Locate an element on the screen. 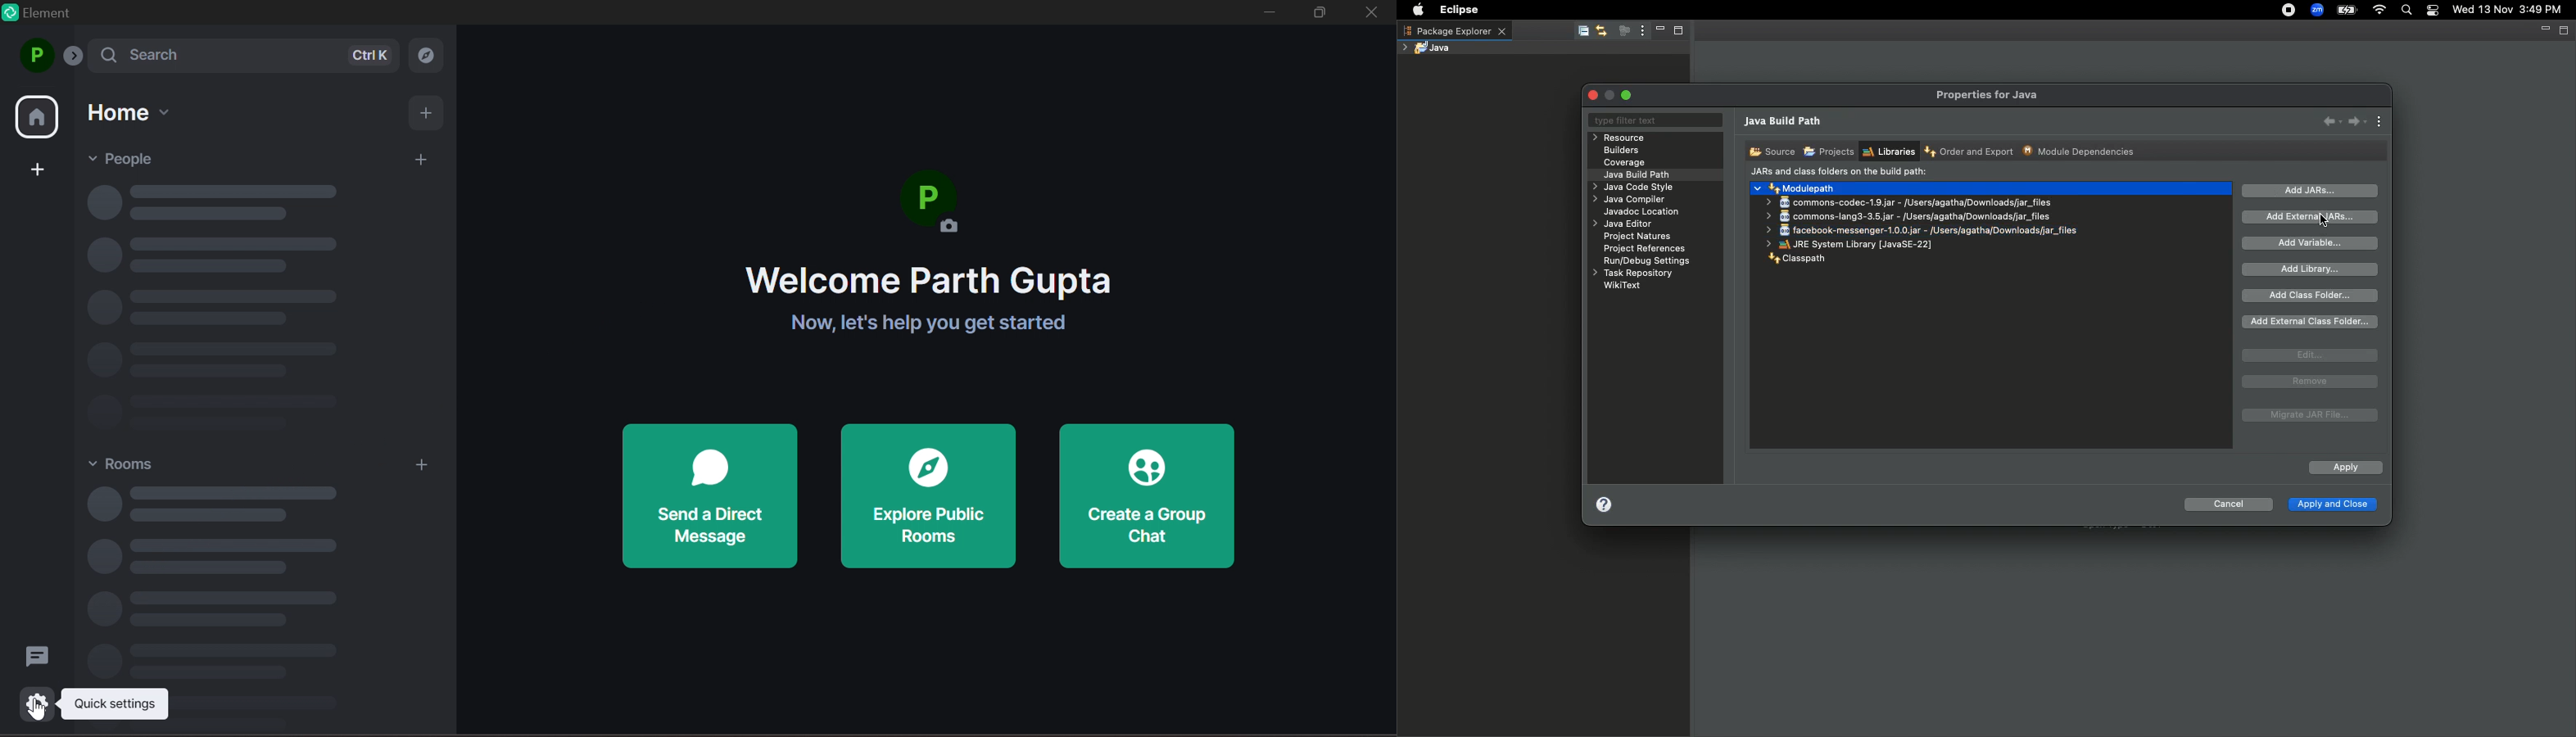 This screenshot has height=756, width=2576. settings is located at coordinates (33, 701).